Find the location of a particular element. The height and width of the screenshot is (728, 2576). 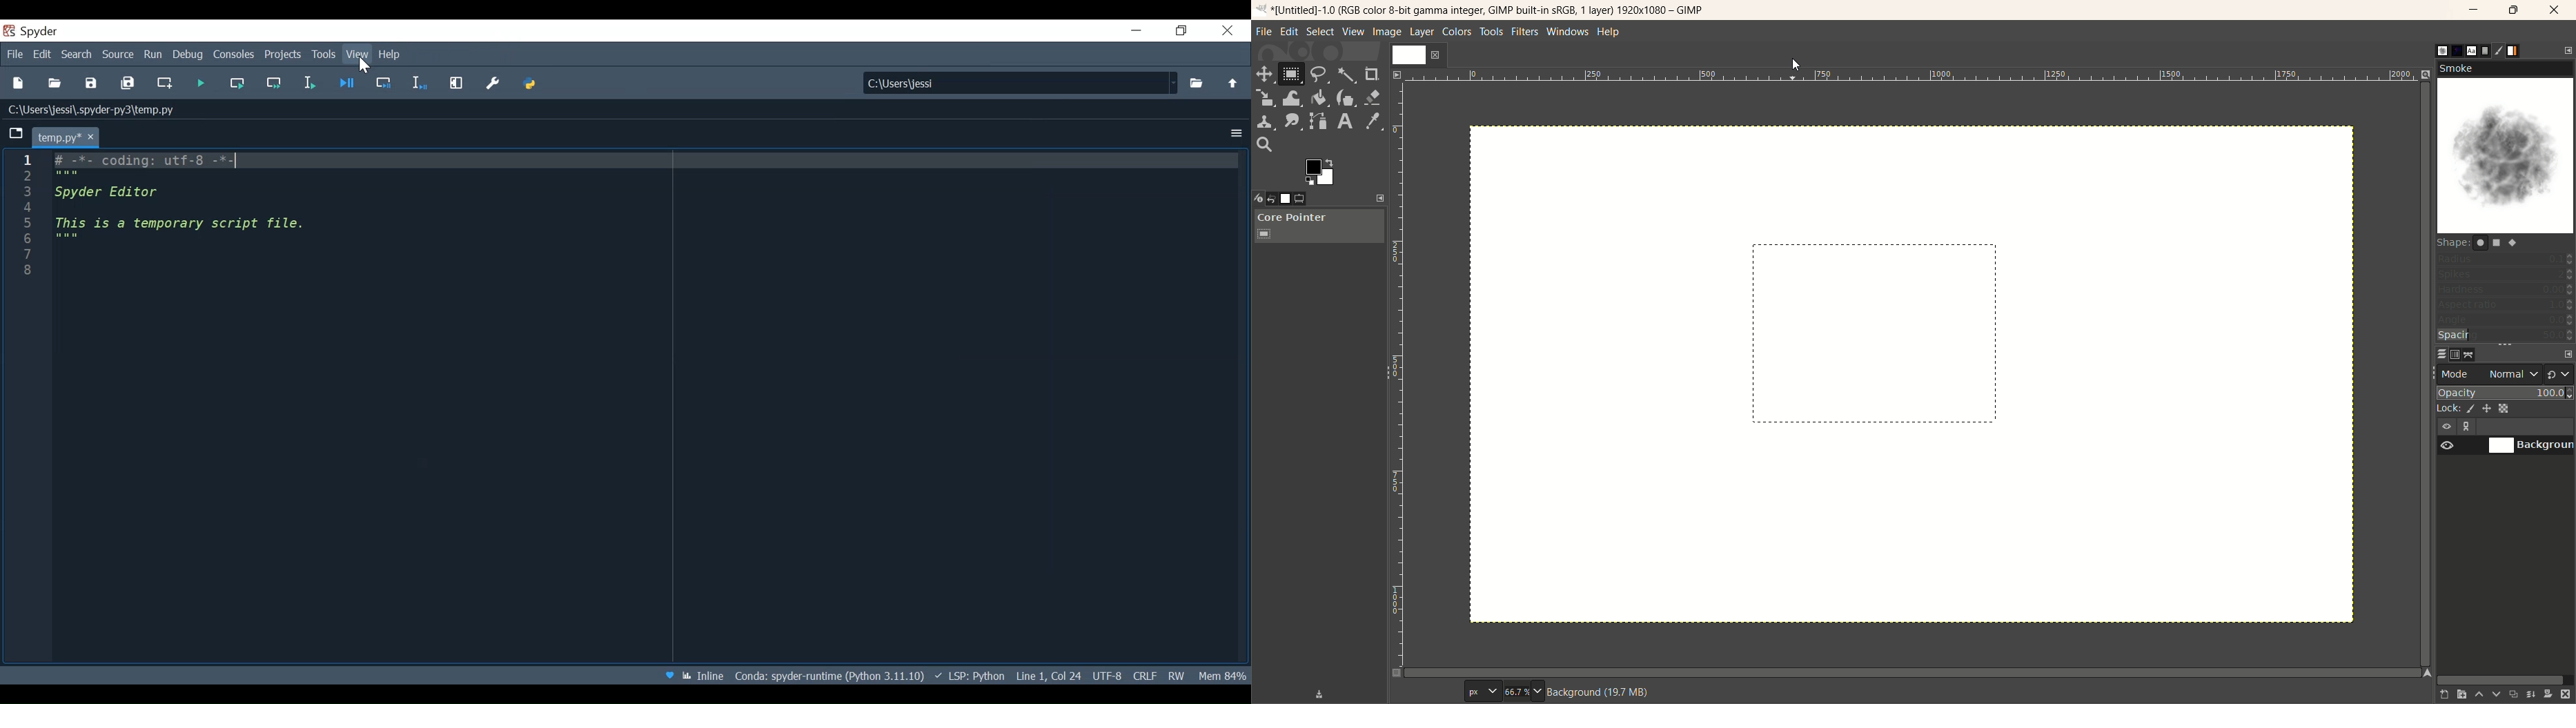

Cursor Position is located at coordinates (1051, 674).